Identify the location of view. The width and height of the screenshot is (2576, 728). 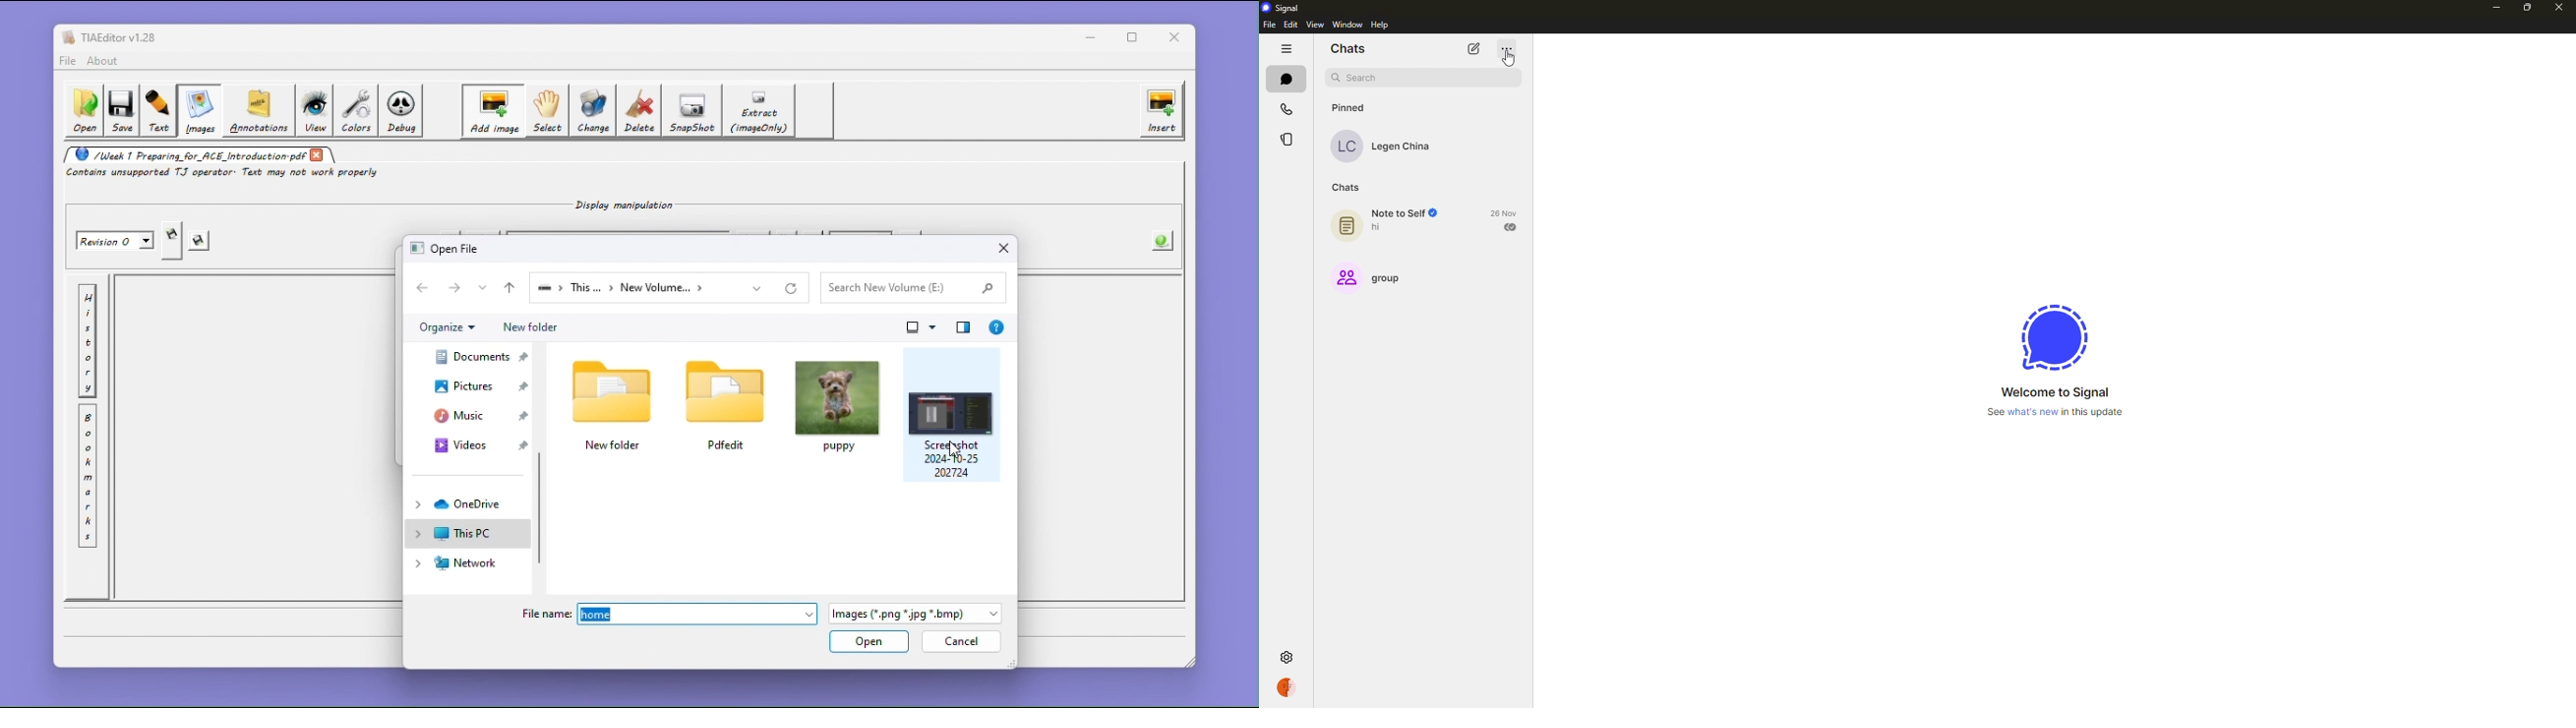
(1317, 25).